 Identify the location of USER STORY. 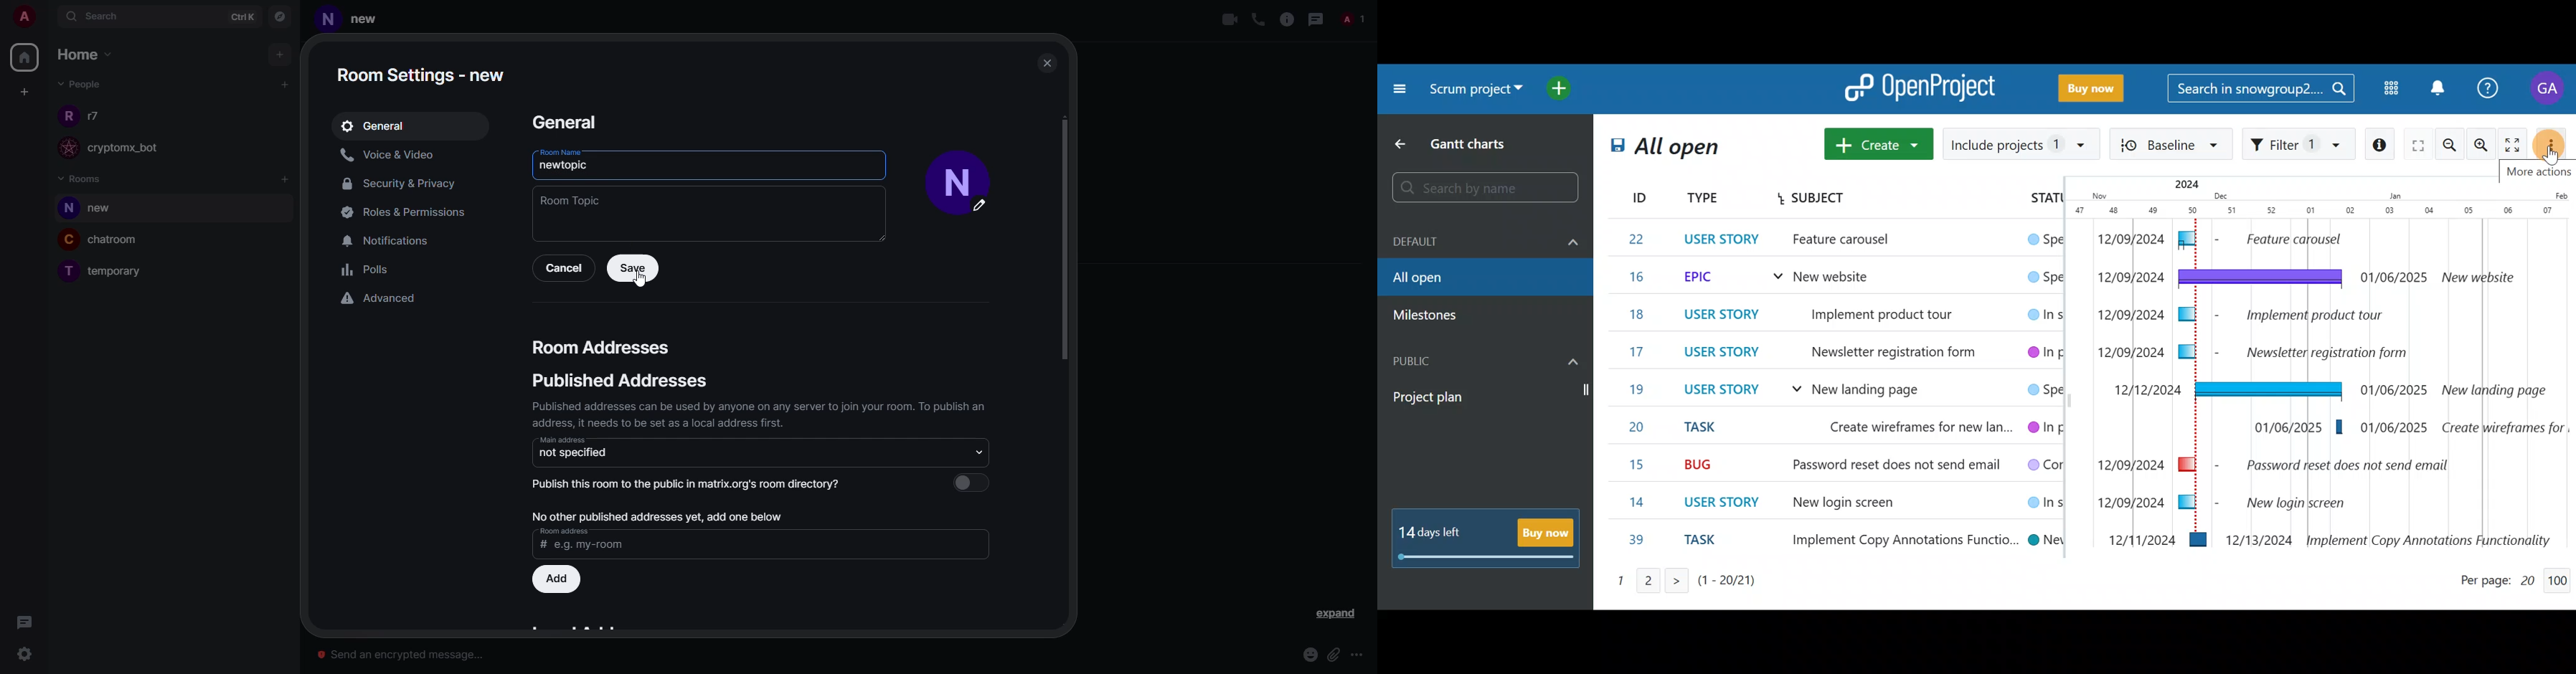
(1724, 237).